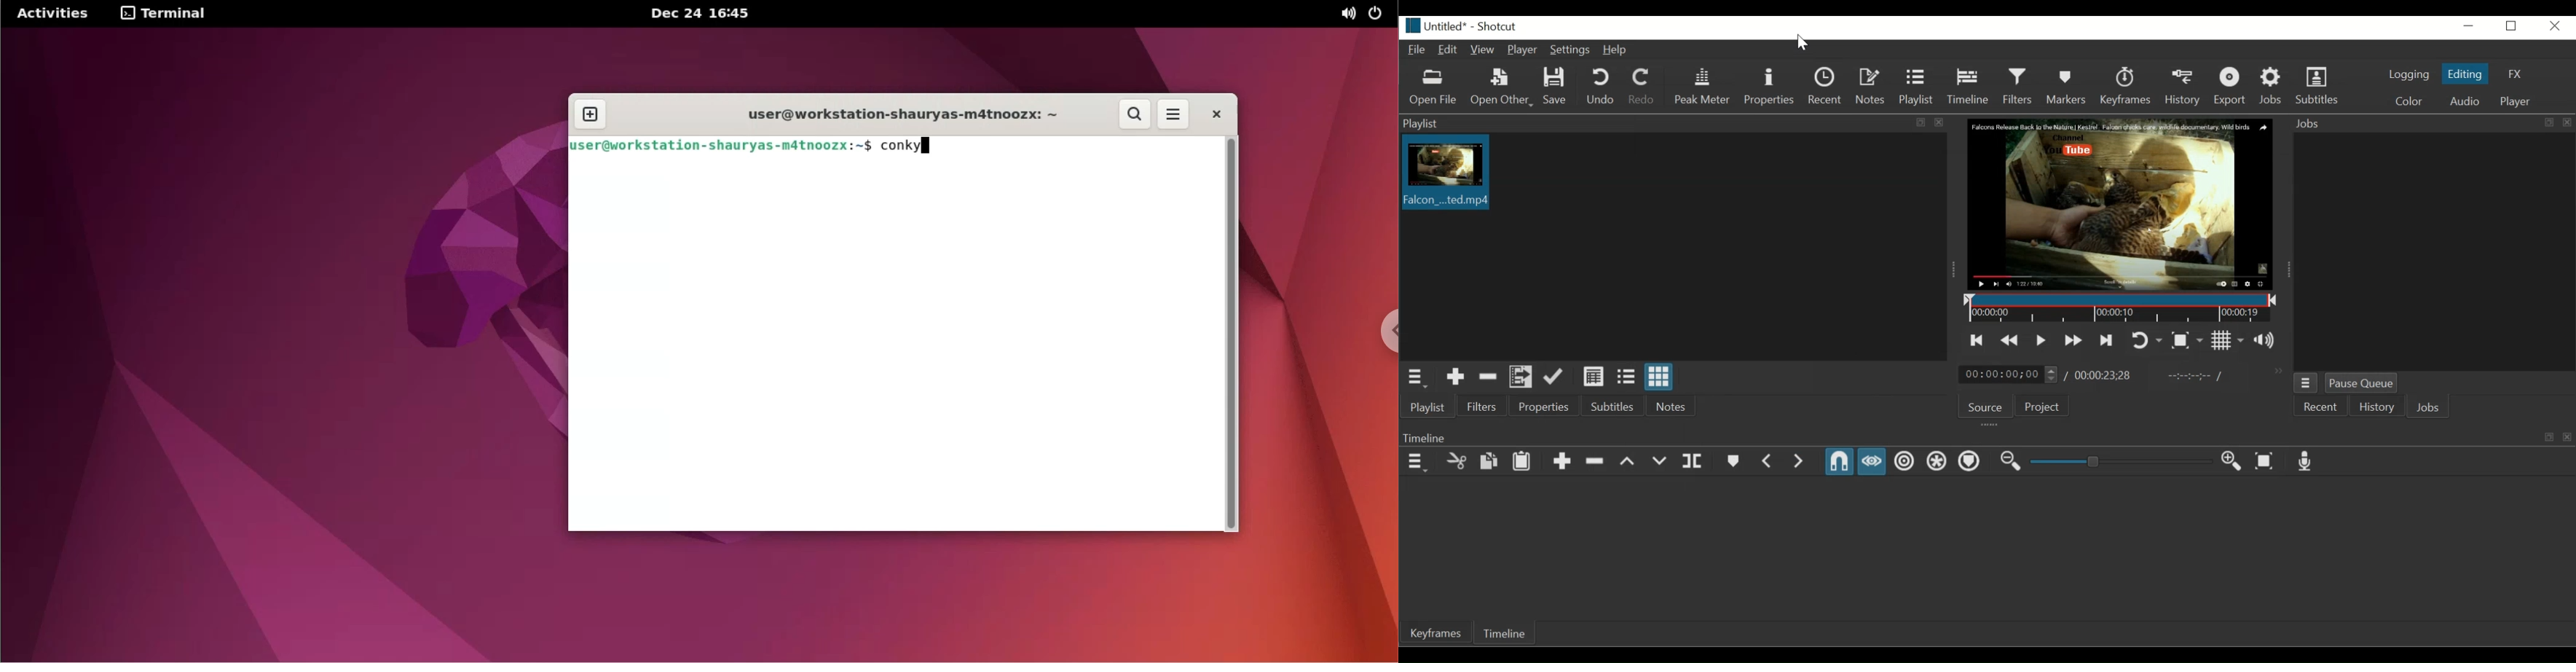  Describe the element at coordinates (1592, 376) in the screenshot. I see `View as detail` at that location.